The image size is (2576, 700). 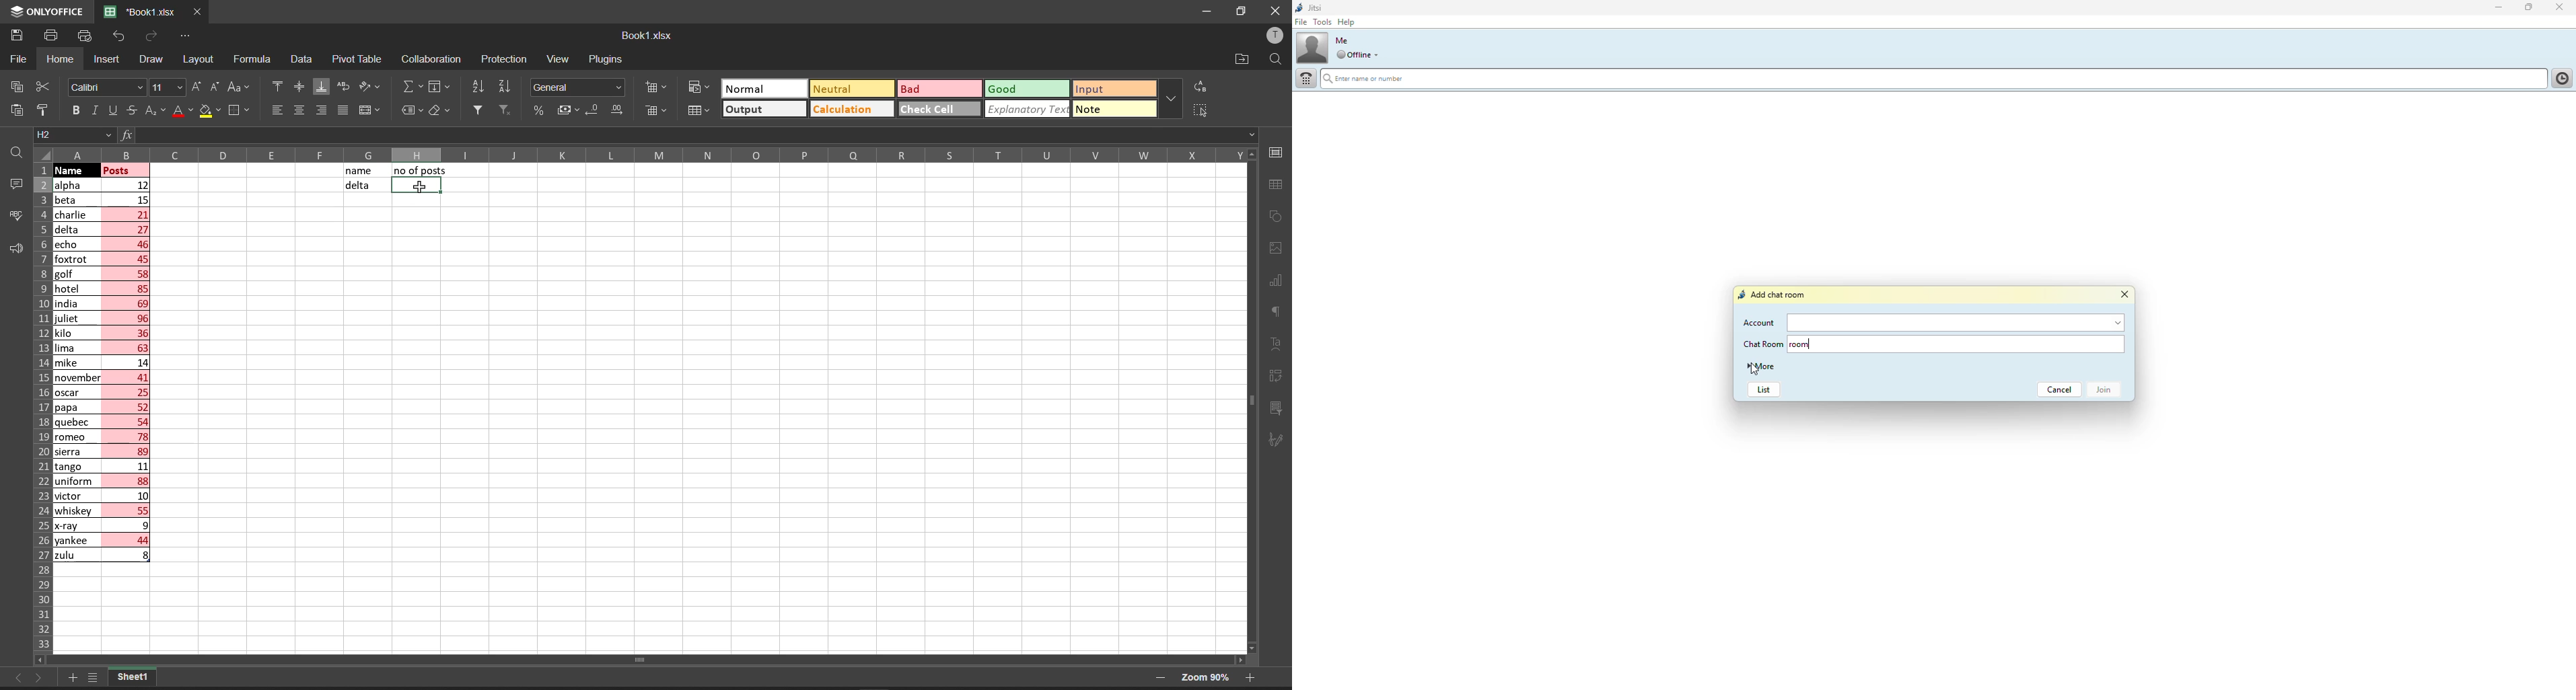 I want to click on data, so click(x=301, y=59).